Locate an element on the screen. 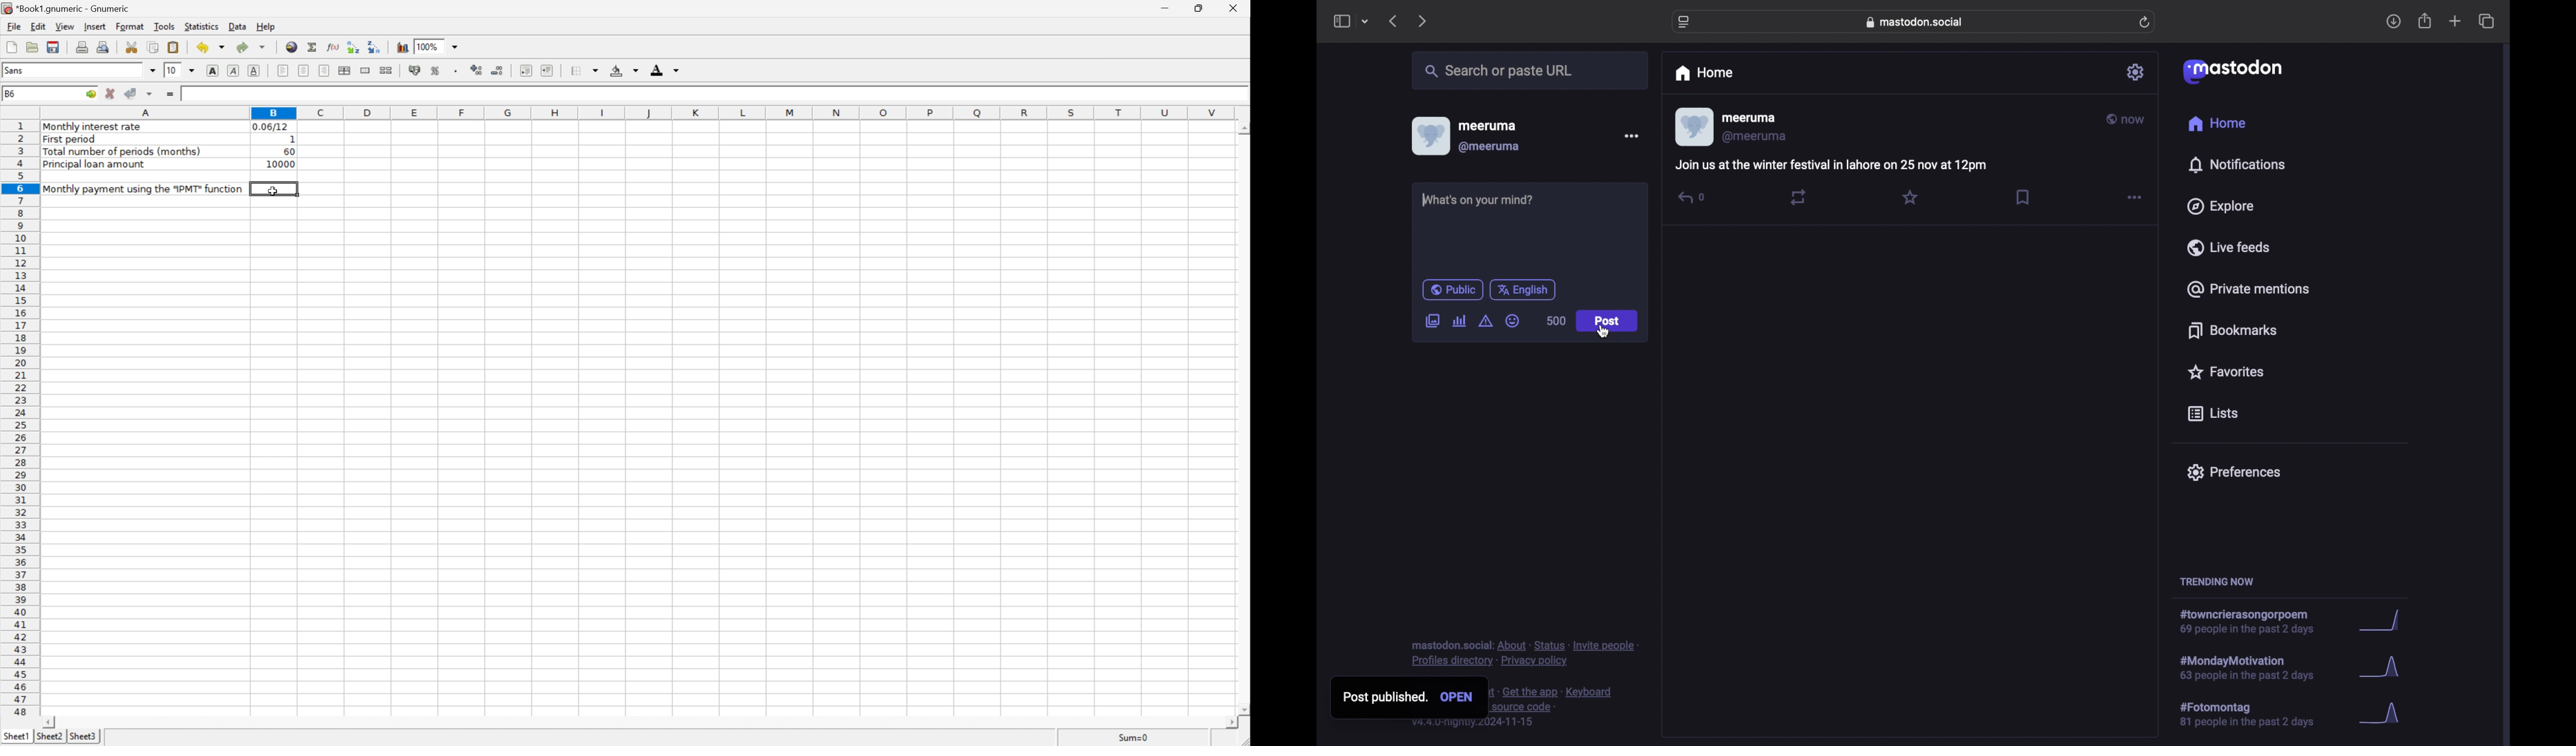 This screenshot has height=756, width=2576. hashtag trend is located at coordinates (2256, 715).